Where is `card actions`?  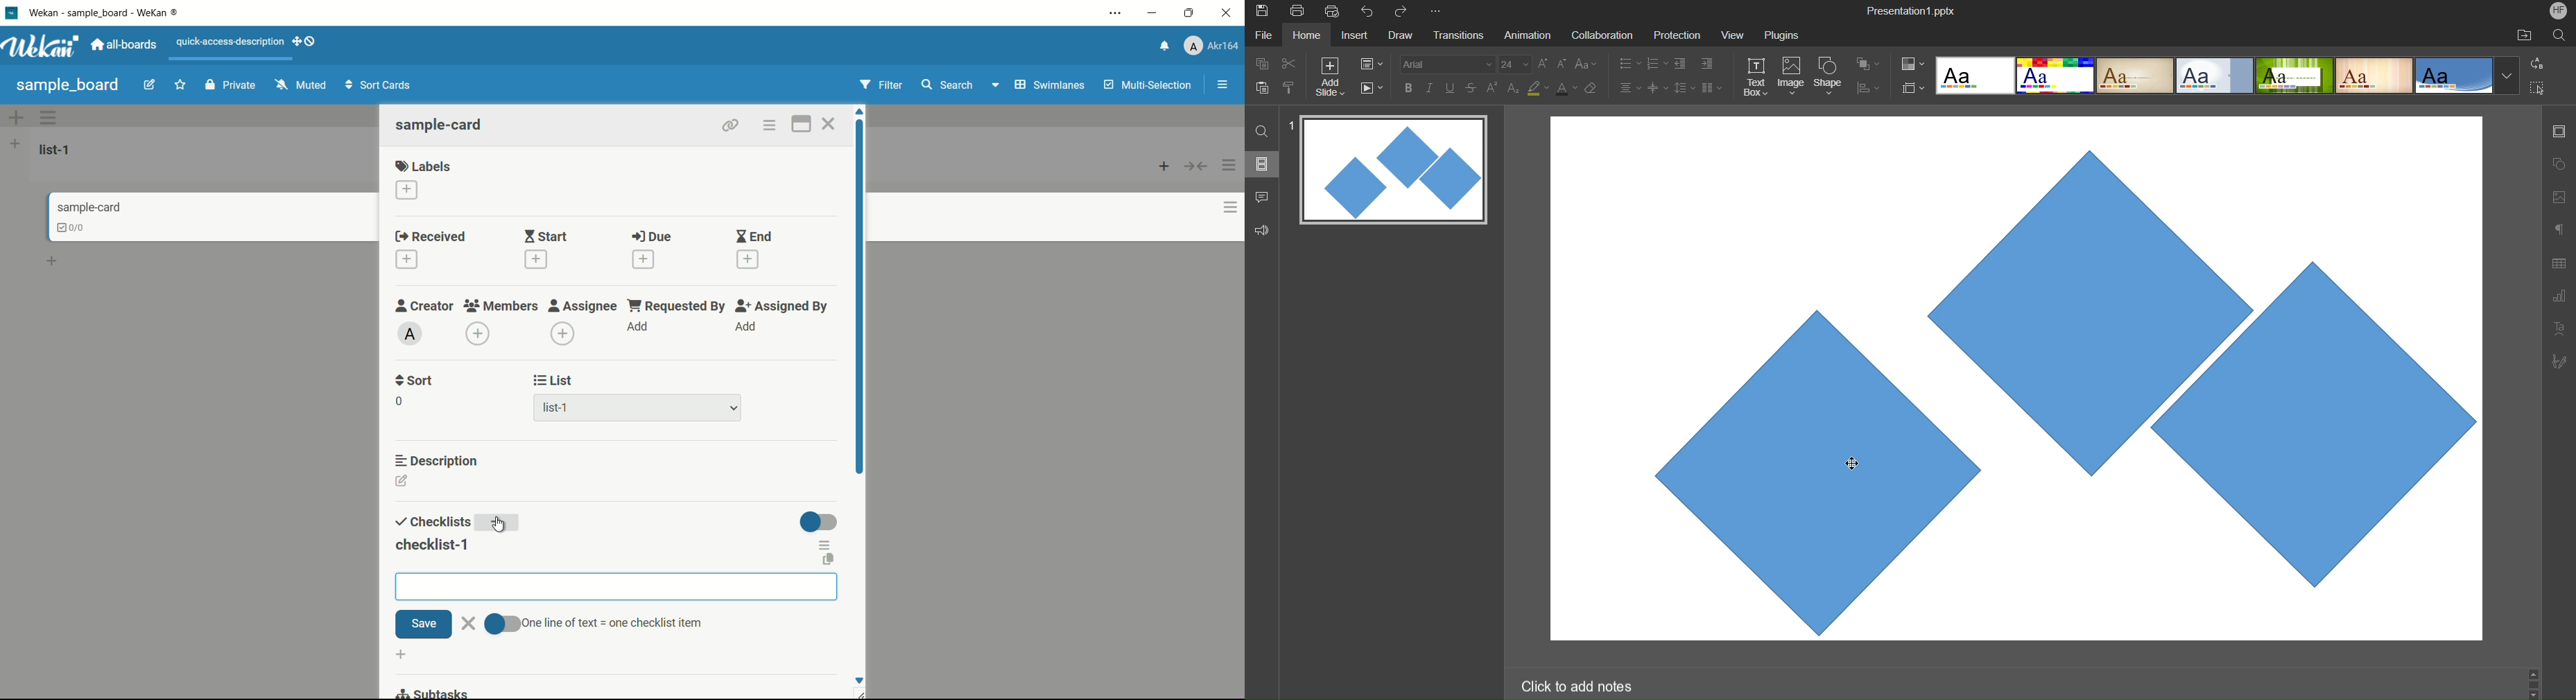
card actions is located at coordinates (1231, 207).